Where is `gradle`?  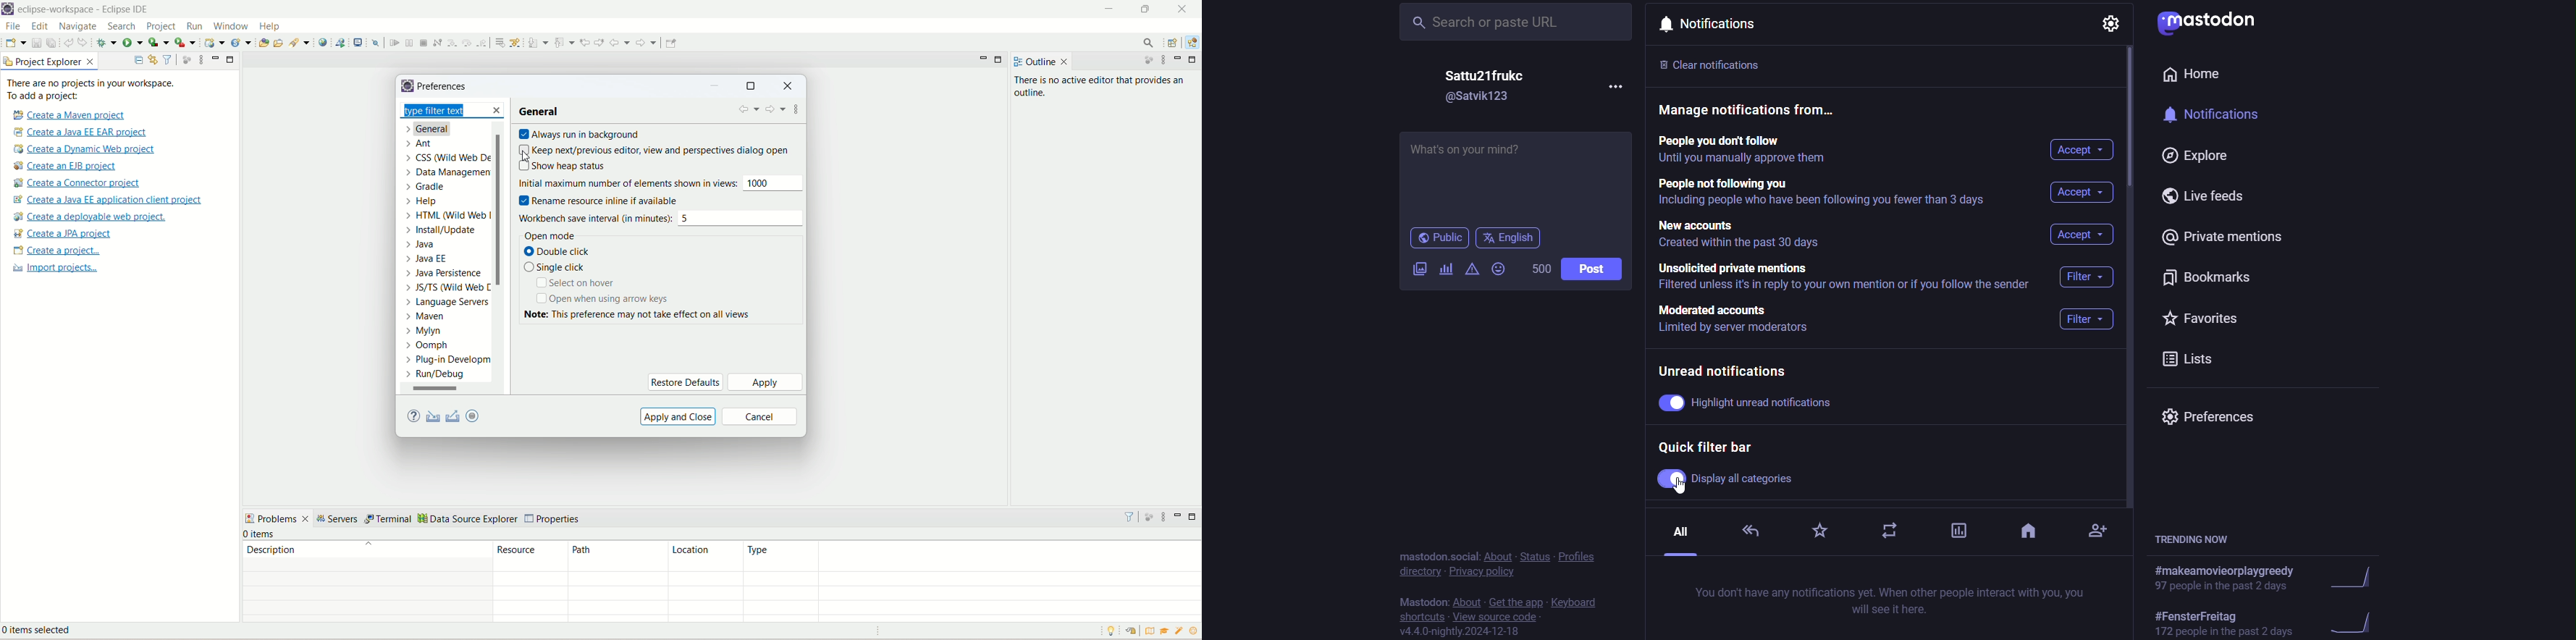
gradle is located at coordinates (430, 188).